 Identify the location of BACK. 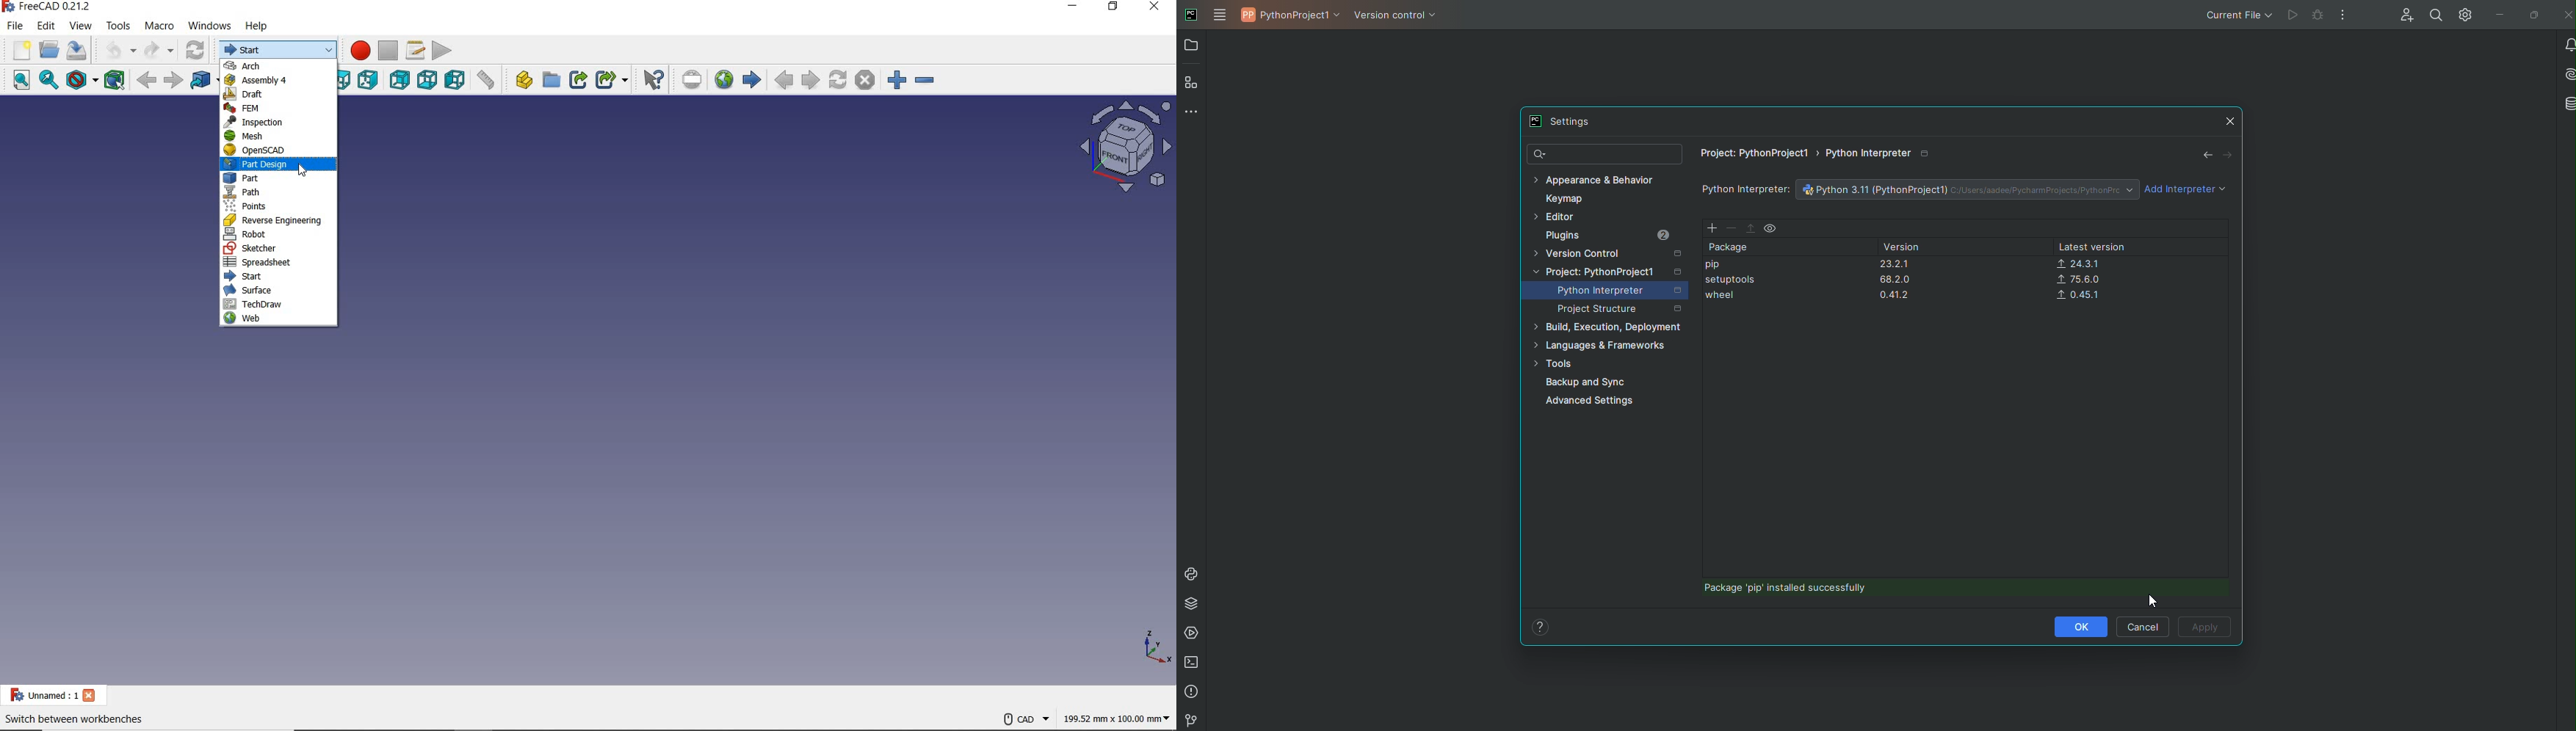
(148, 79).